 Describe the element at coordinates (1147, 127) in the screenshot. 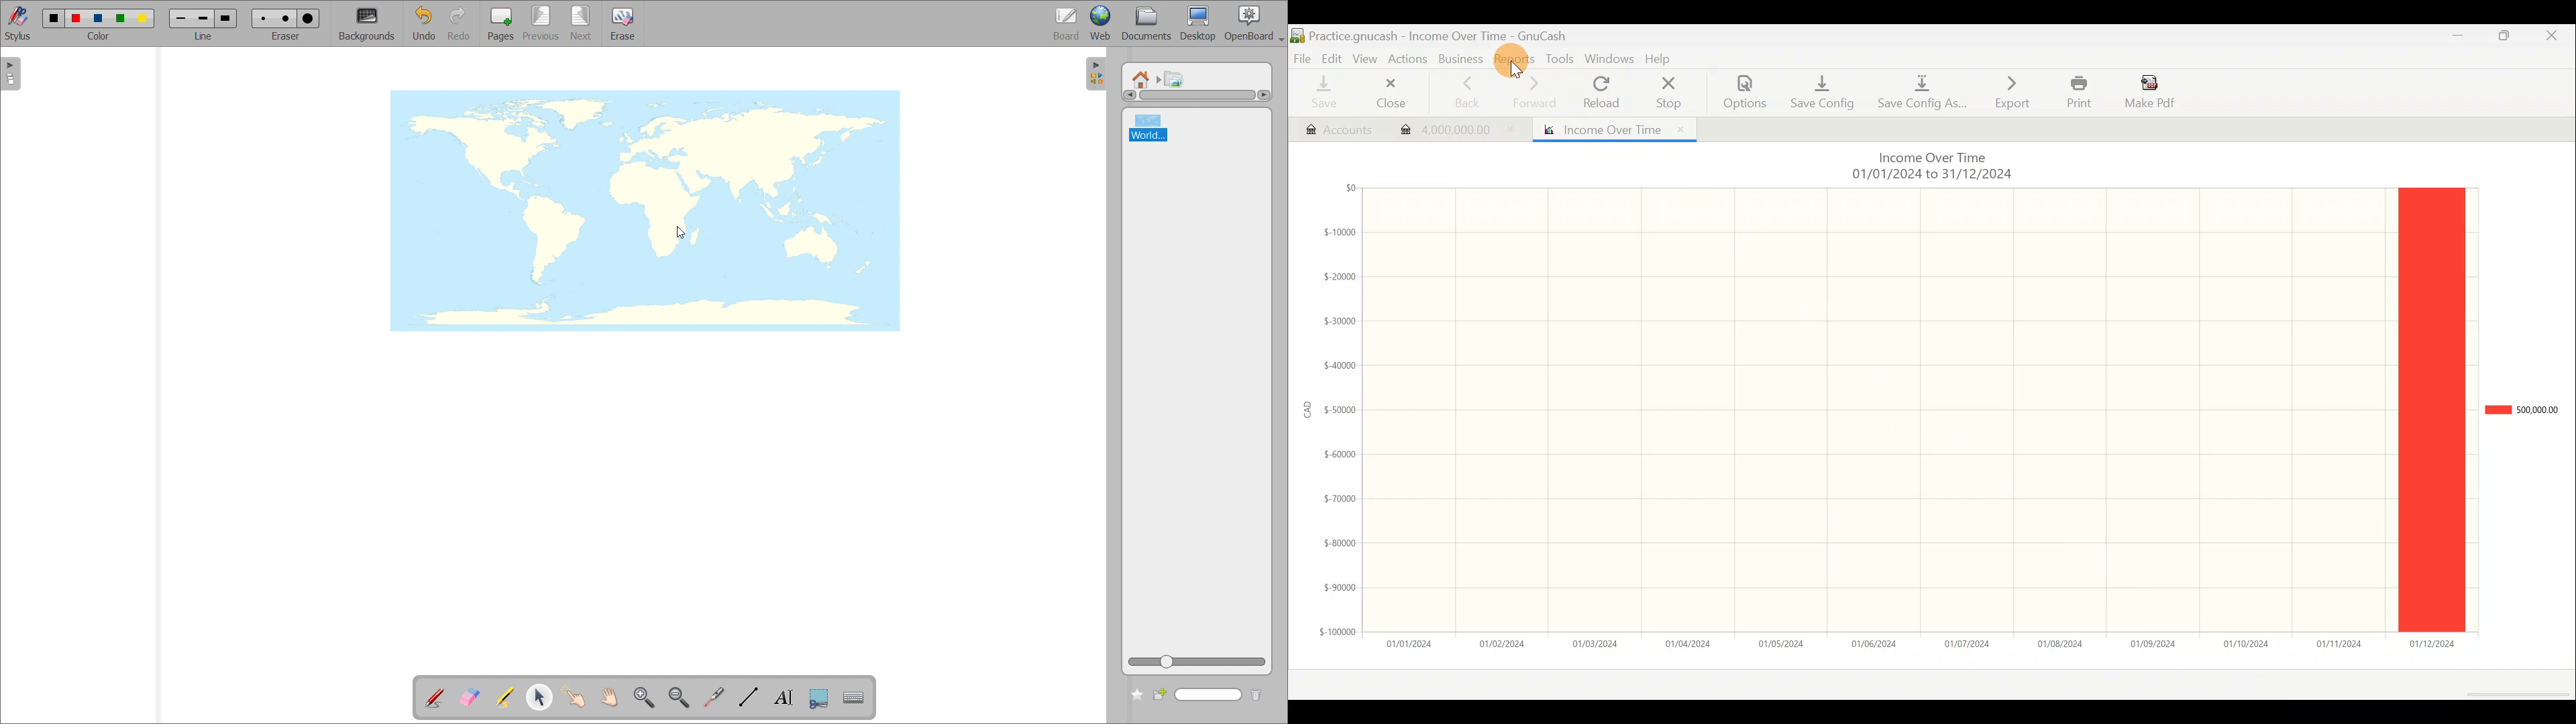

I see `world` at that location.